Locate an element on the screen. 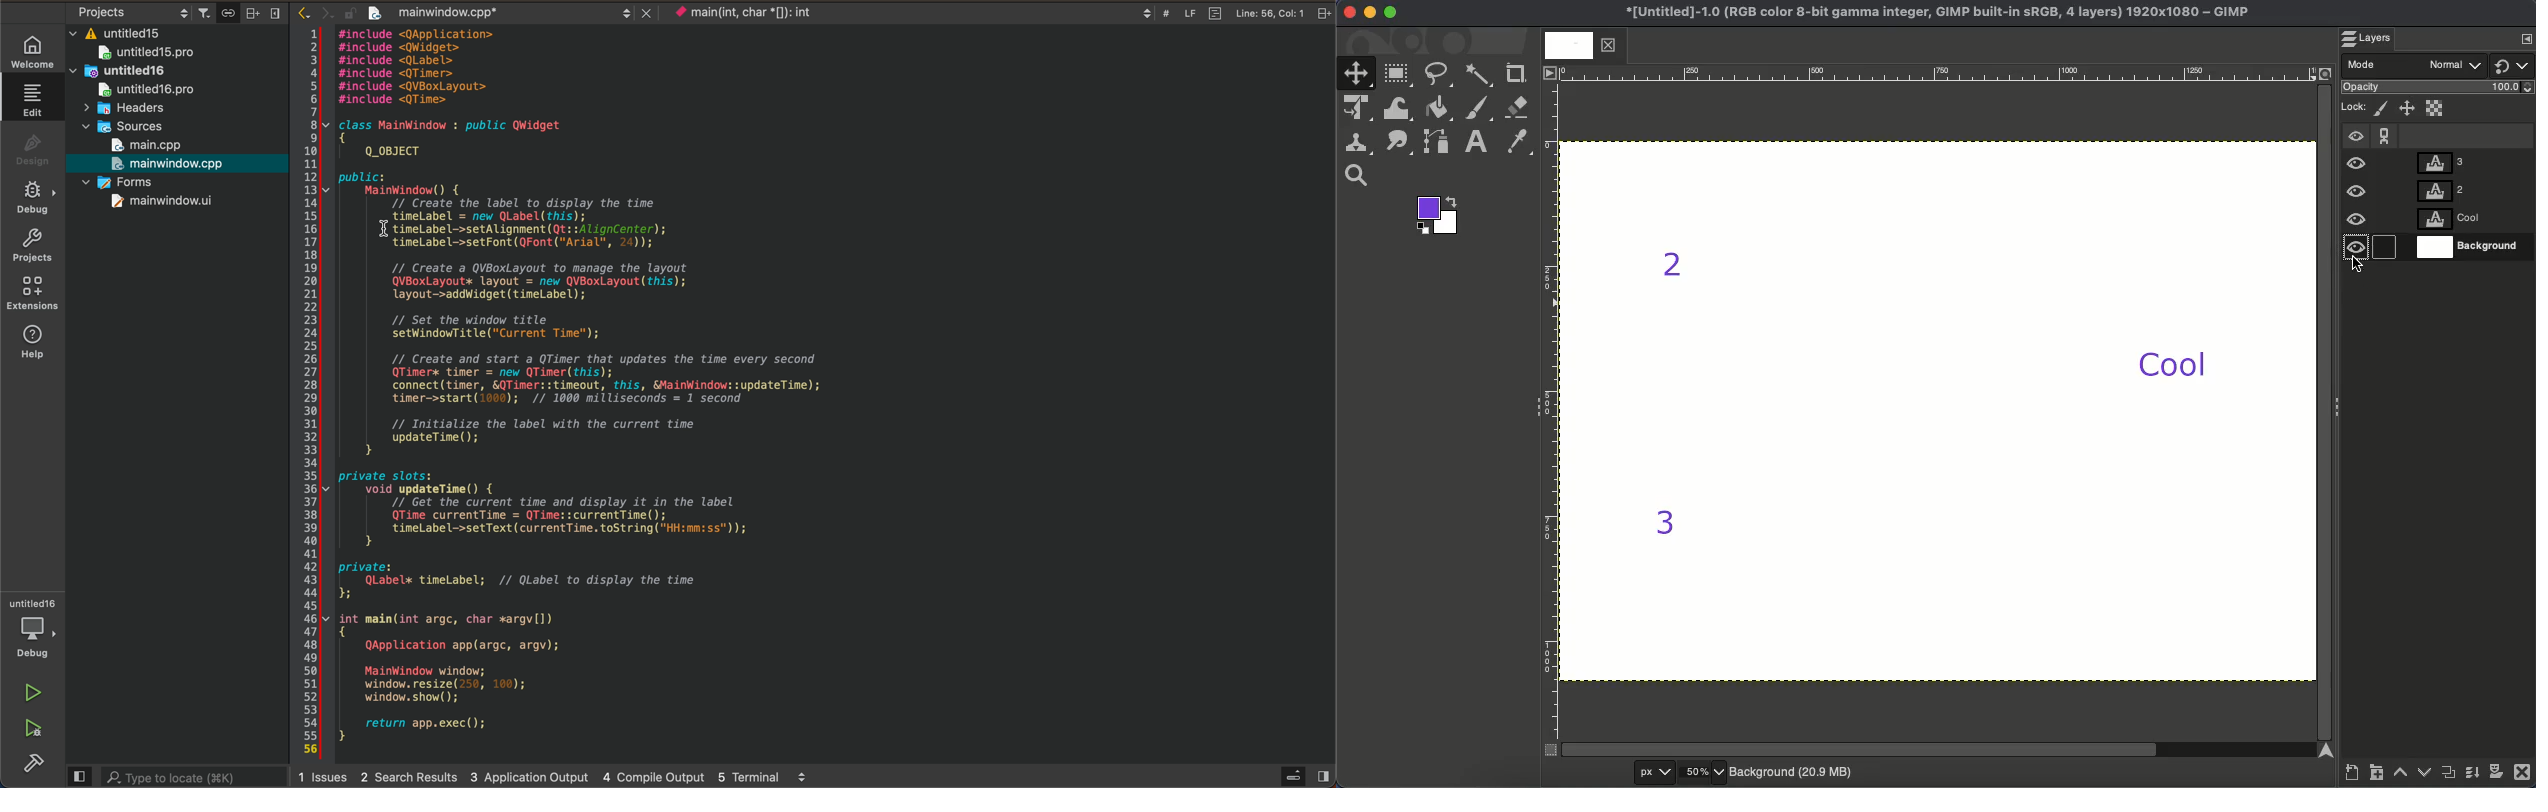  main window file is located at coordinates (172, 164).